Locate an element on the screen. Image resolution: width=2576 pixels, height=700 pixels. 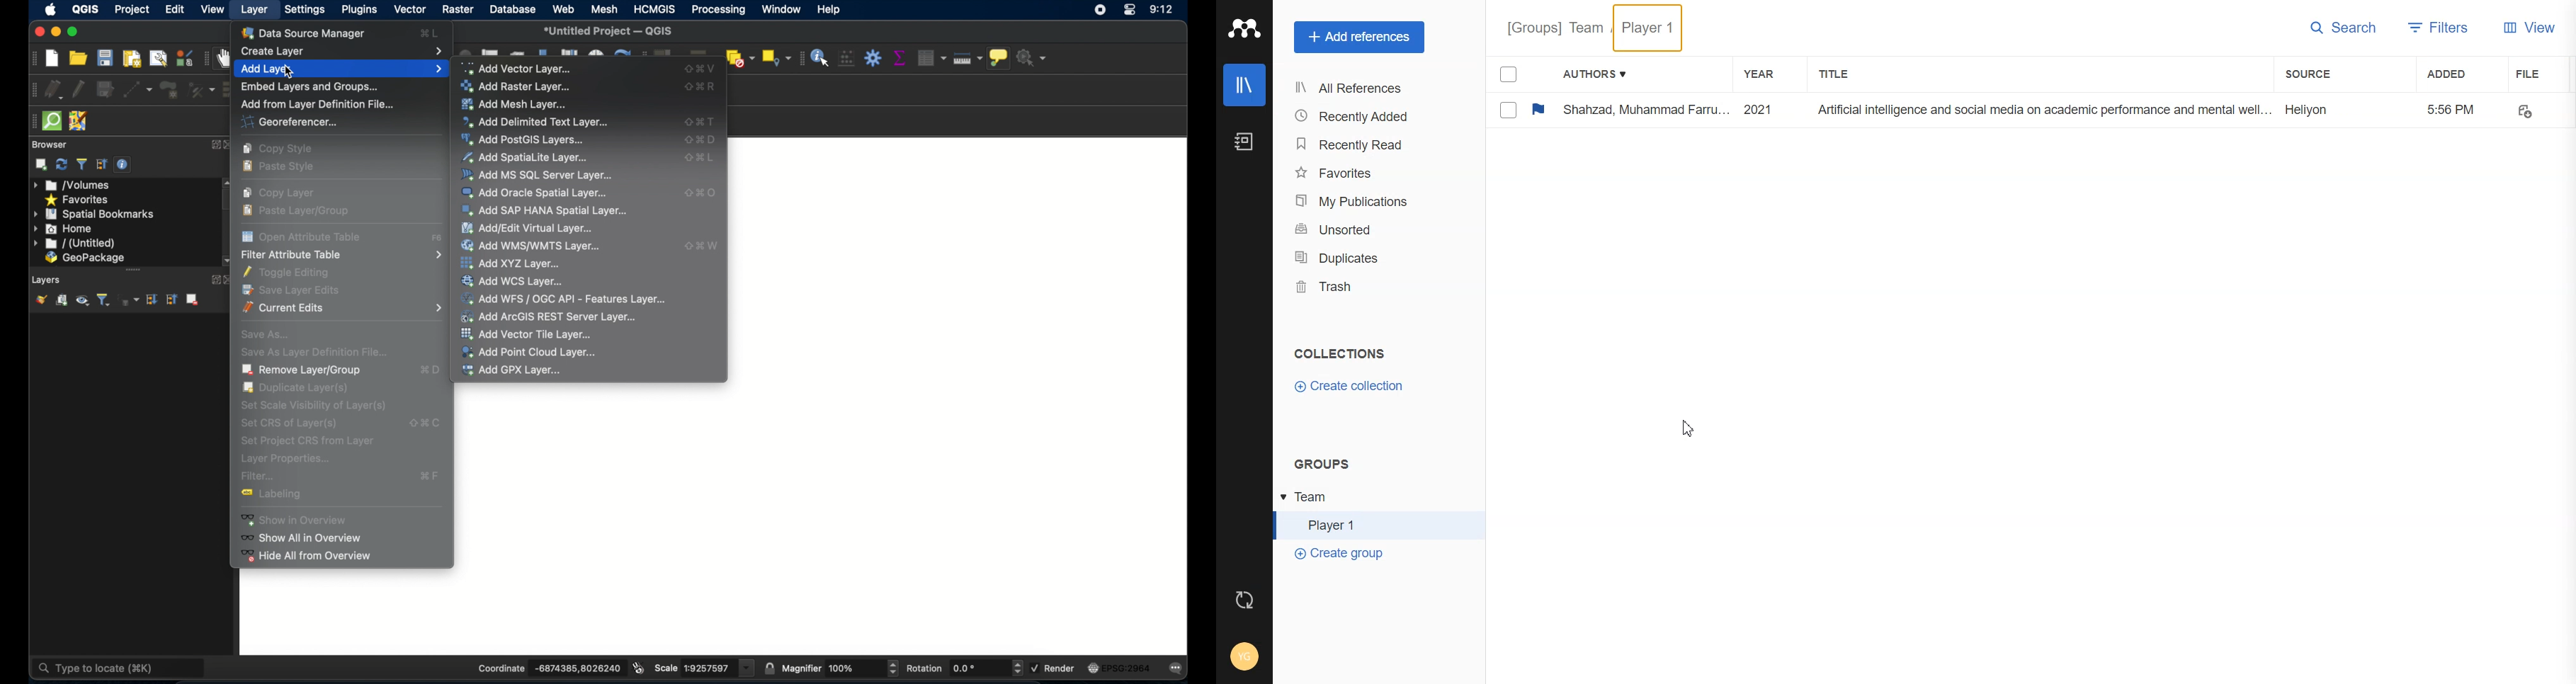
Create Layer is located at coordinates (345, 51).